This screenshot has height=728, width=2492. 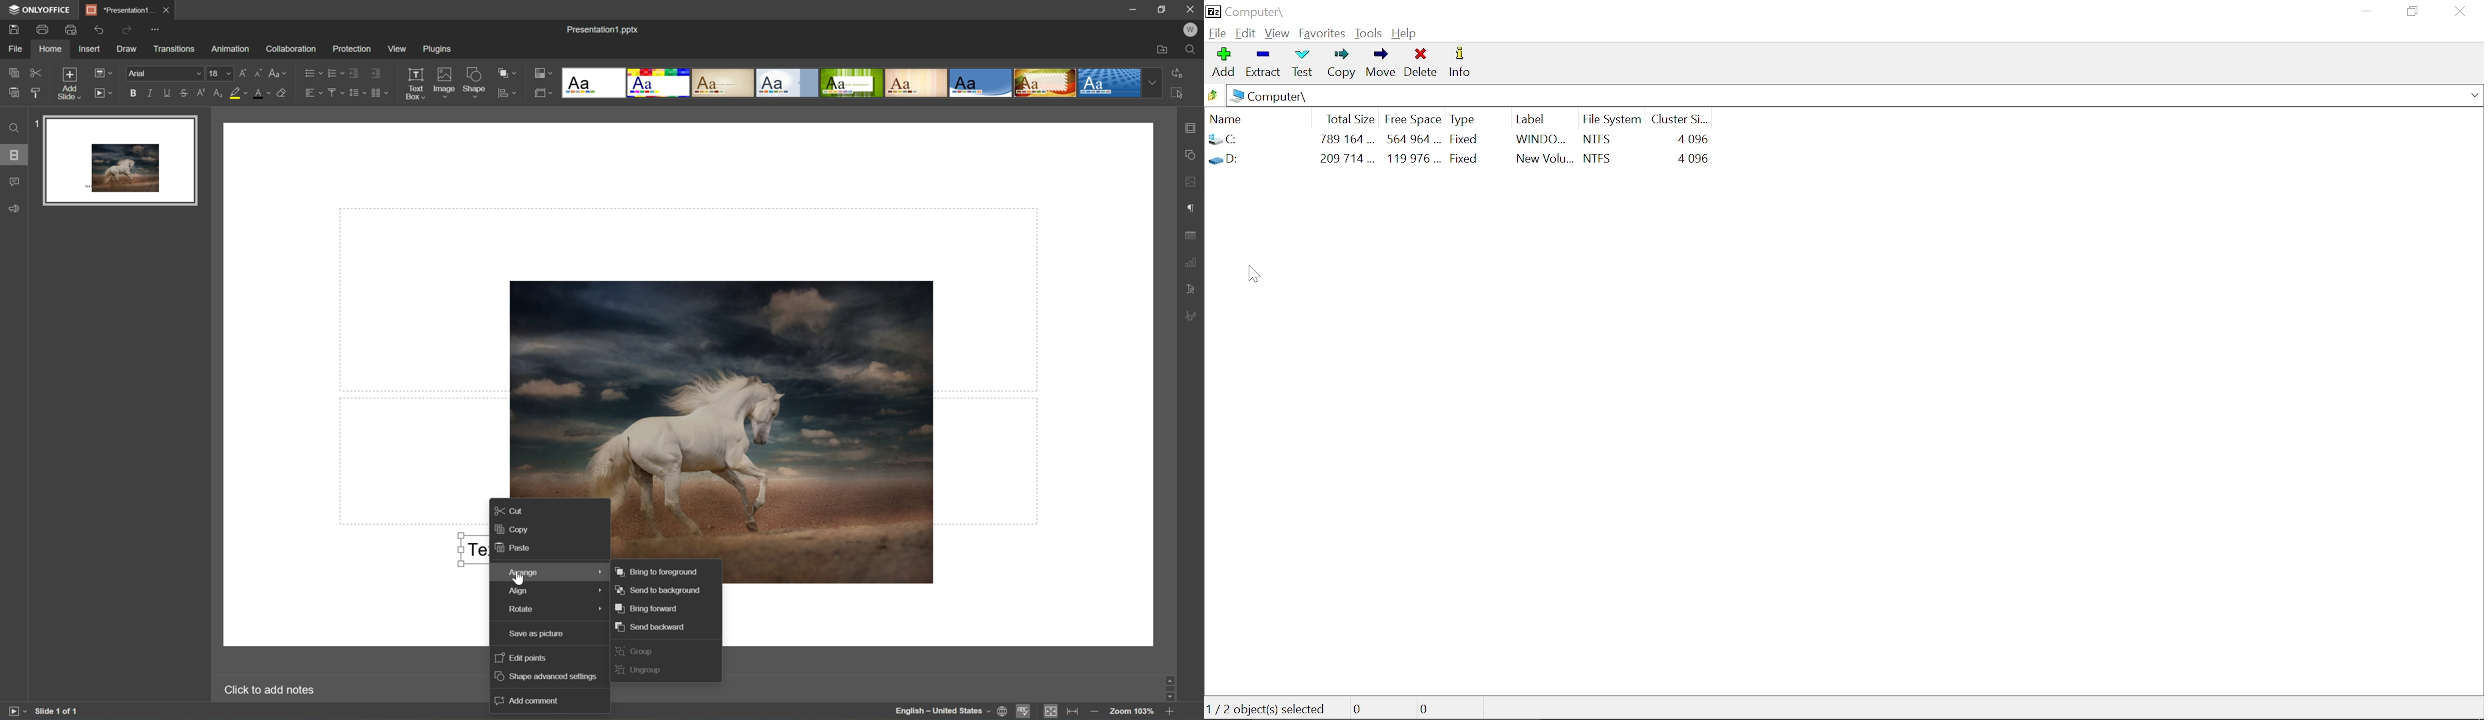 What do you see at coordinates (43, 28) in the screenshot?
I see `Print file` at bounding box center [43, 28].